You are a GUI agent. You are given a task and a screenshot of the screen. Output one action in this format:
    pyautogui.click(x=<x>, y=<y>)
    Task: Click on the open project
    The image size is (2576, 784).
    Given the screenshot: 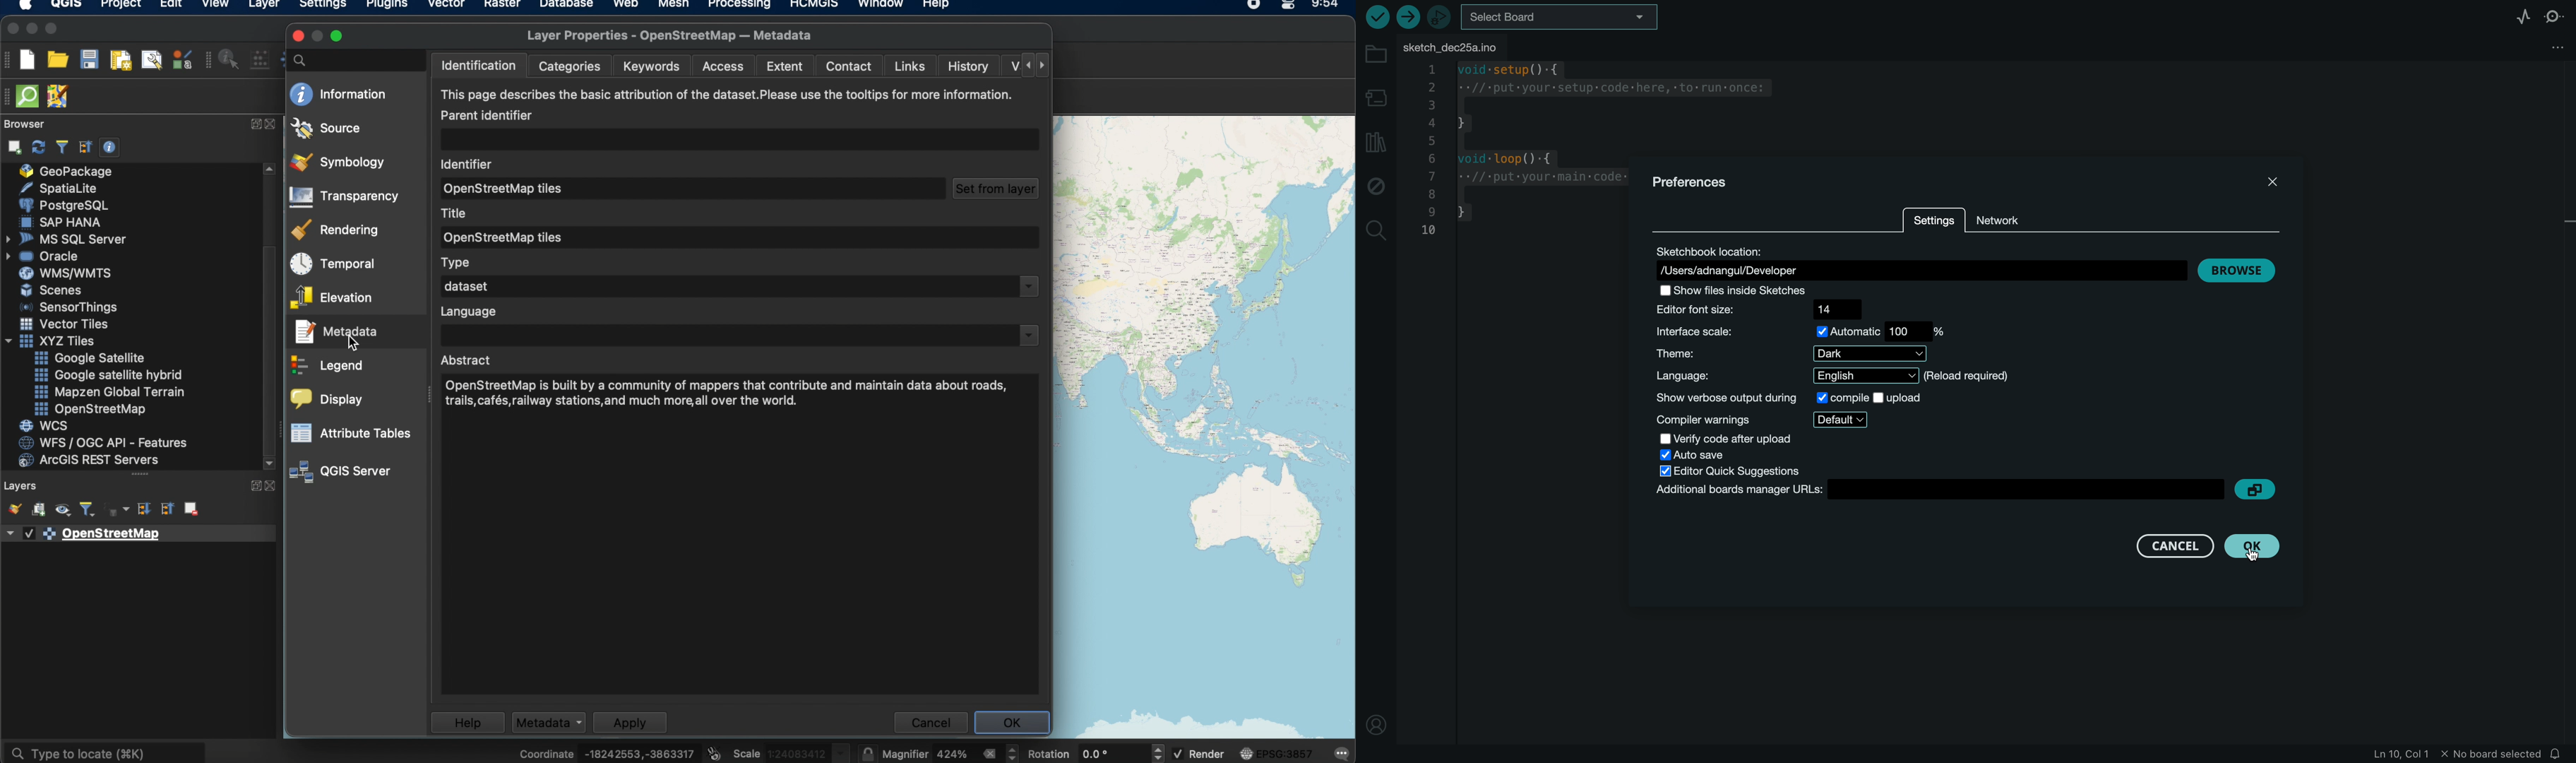 What is the action you would take?
    pyautogui.click(x=58, y=60)
    